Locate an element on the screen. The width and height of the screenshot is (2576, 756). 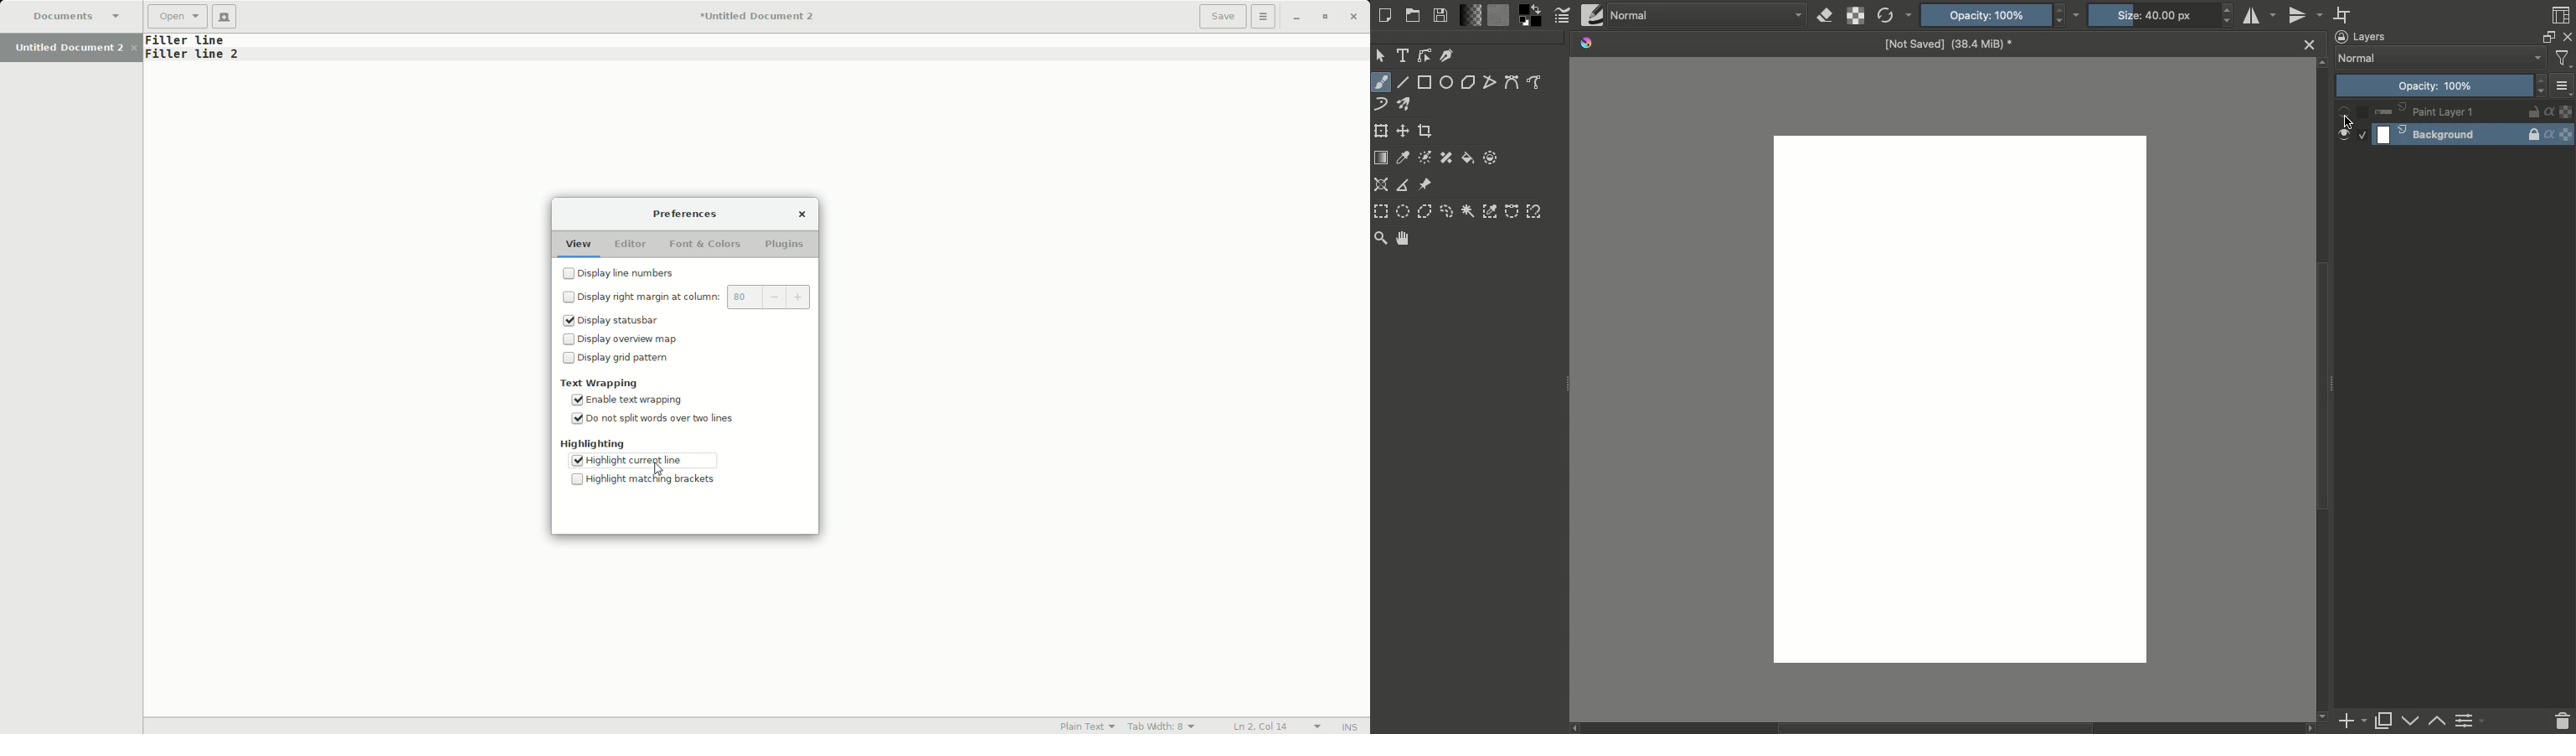
Display line numbers is located at coordinates (625, 275).